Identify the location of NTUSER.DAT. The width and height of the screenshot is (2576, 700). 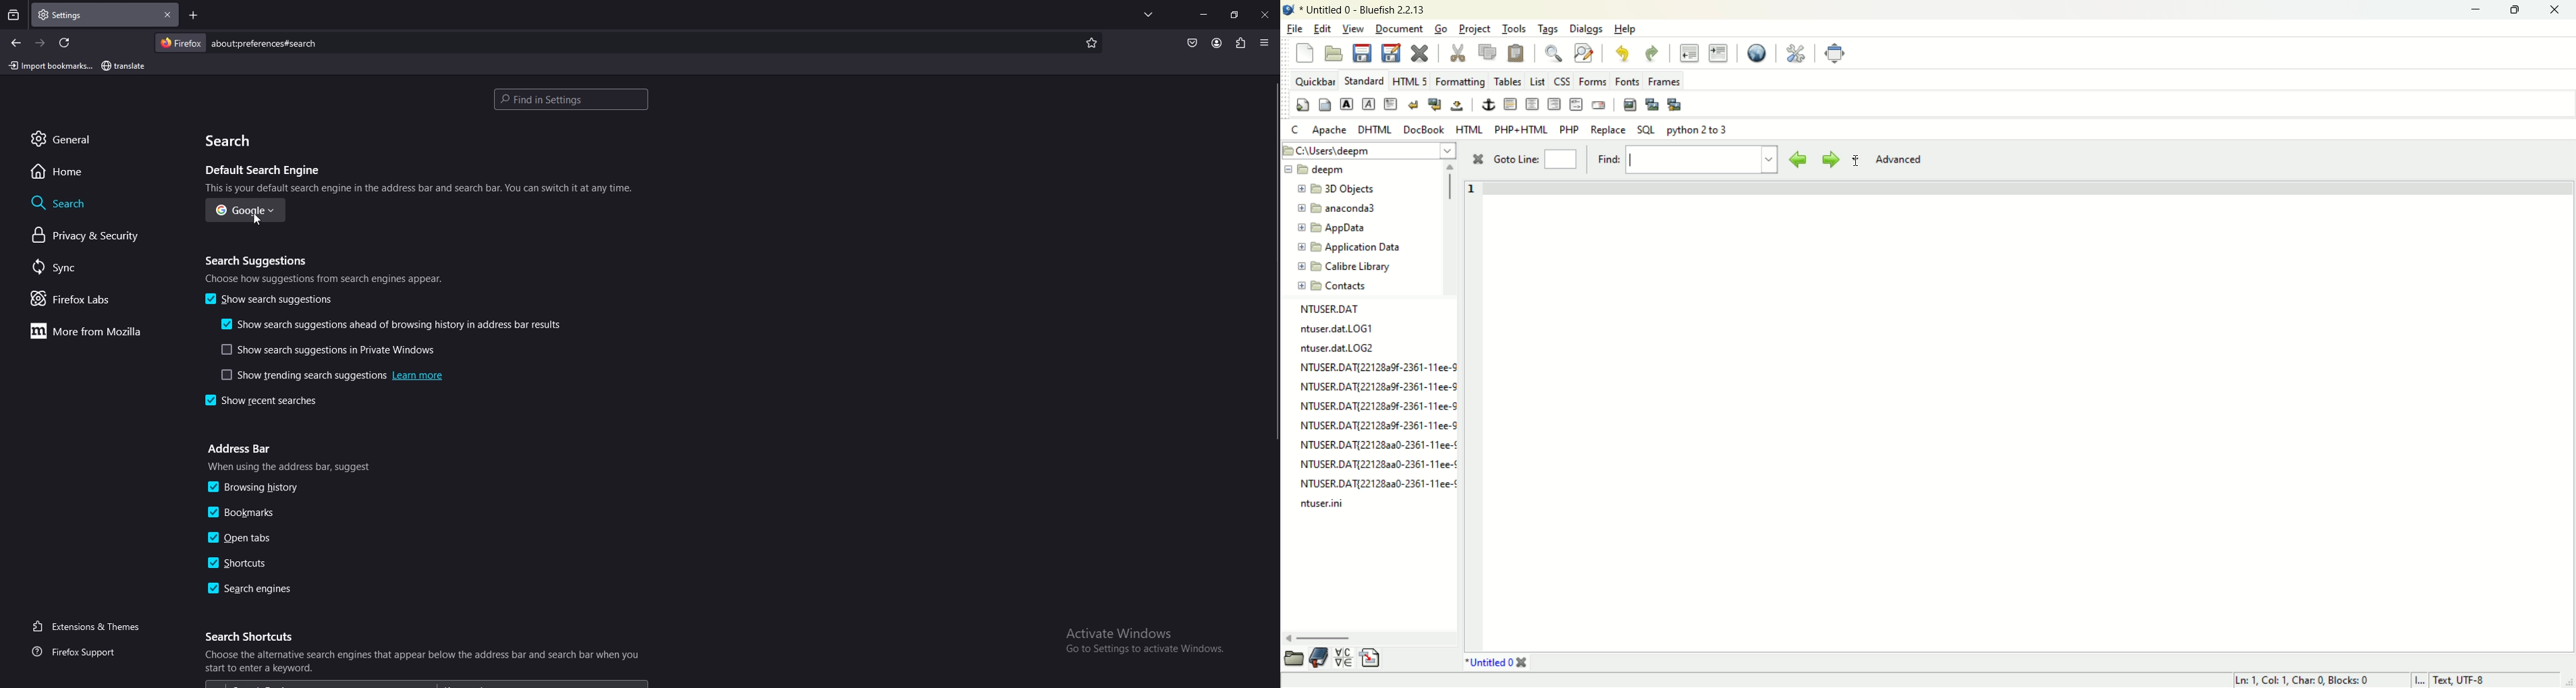
(1332, 309).